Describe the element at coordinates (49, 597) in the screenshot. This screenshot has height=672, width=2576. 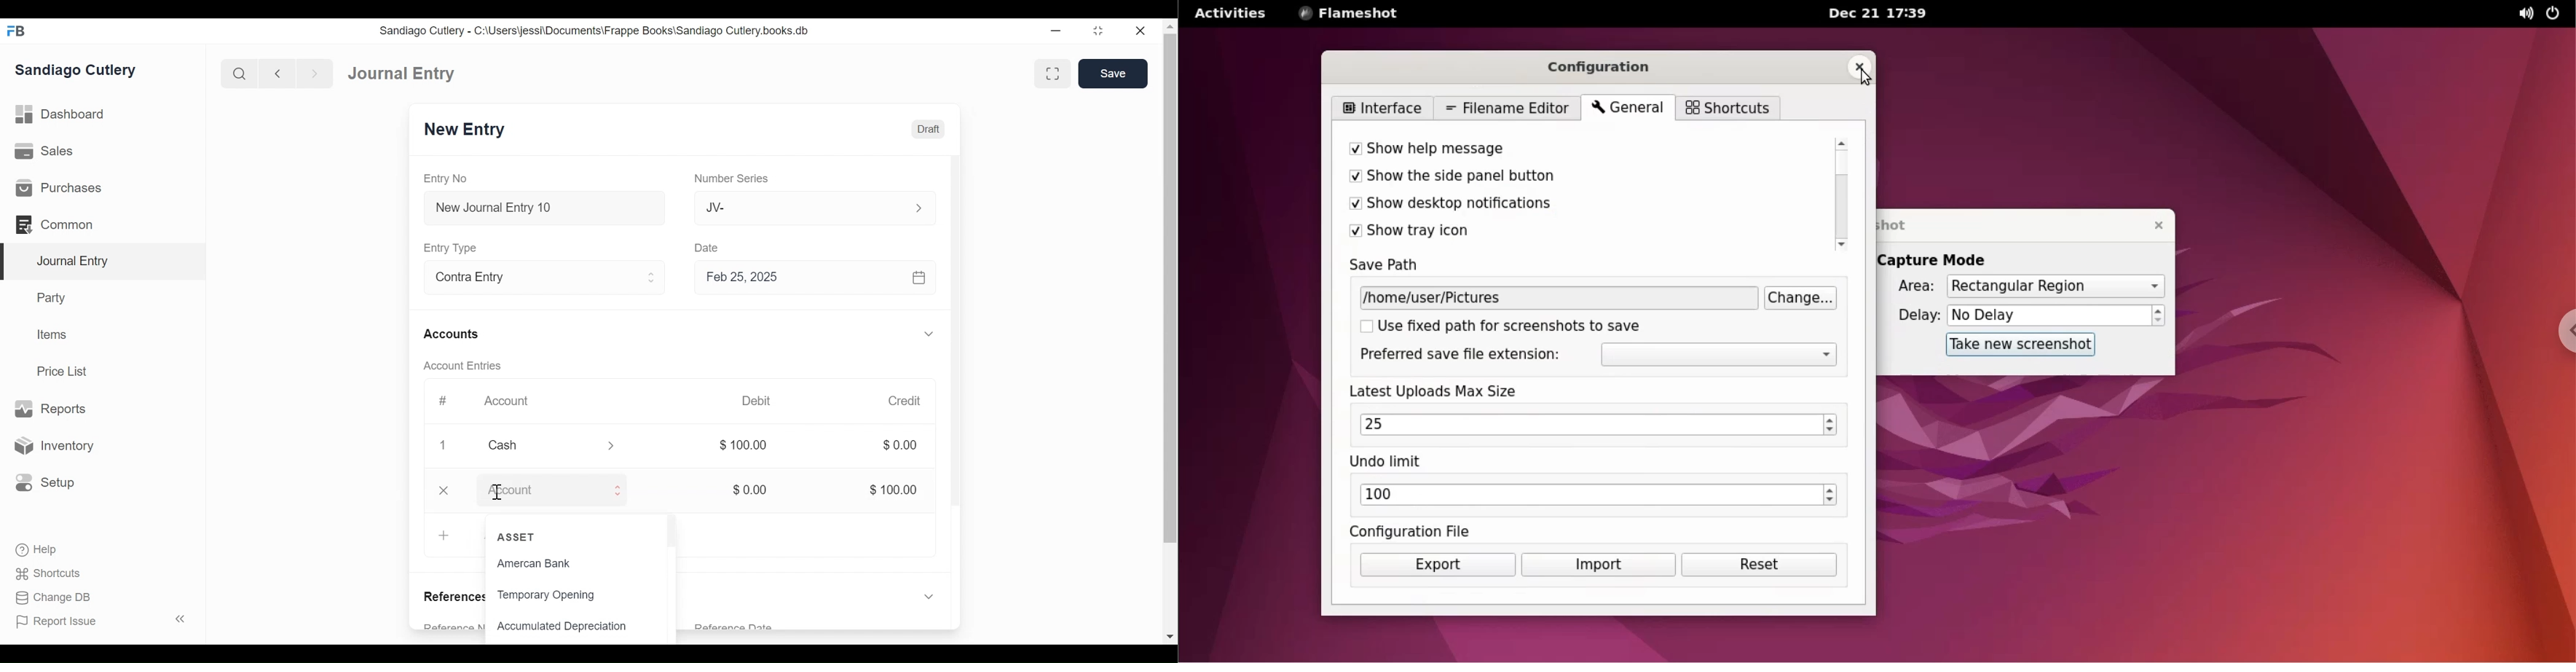
I see `Change DB` at that location.